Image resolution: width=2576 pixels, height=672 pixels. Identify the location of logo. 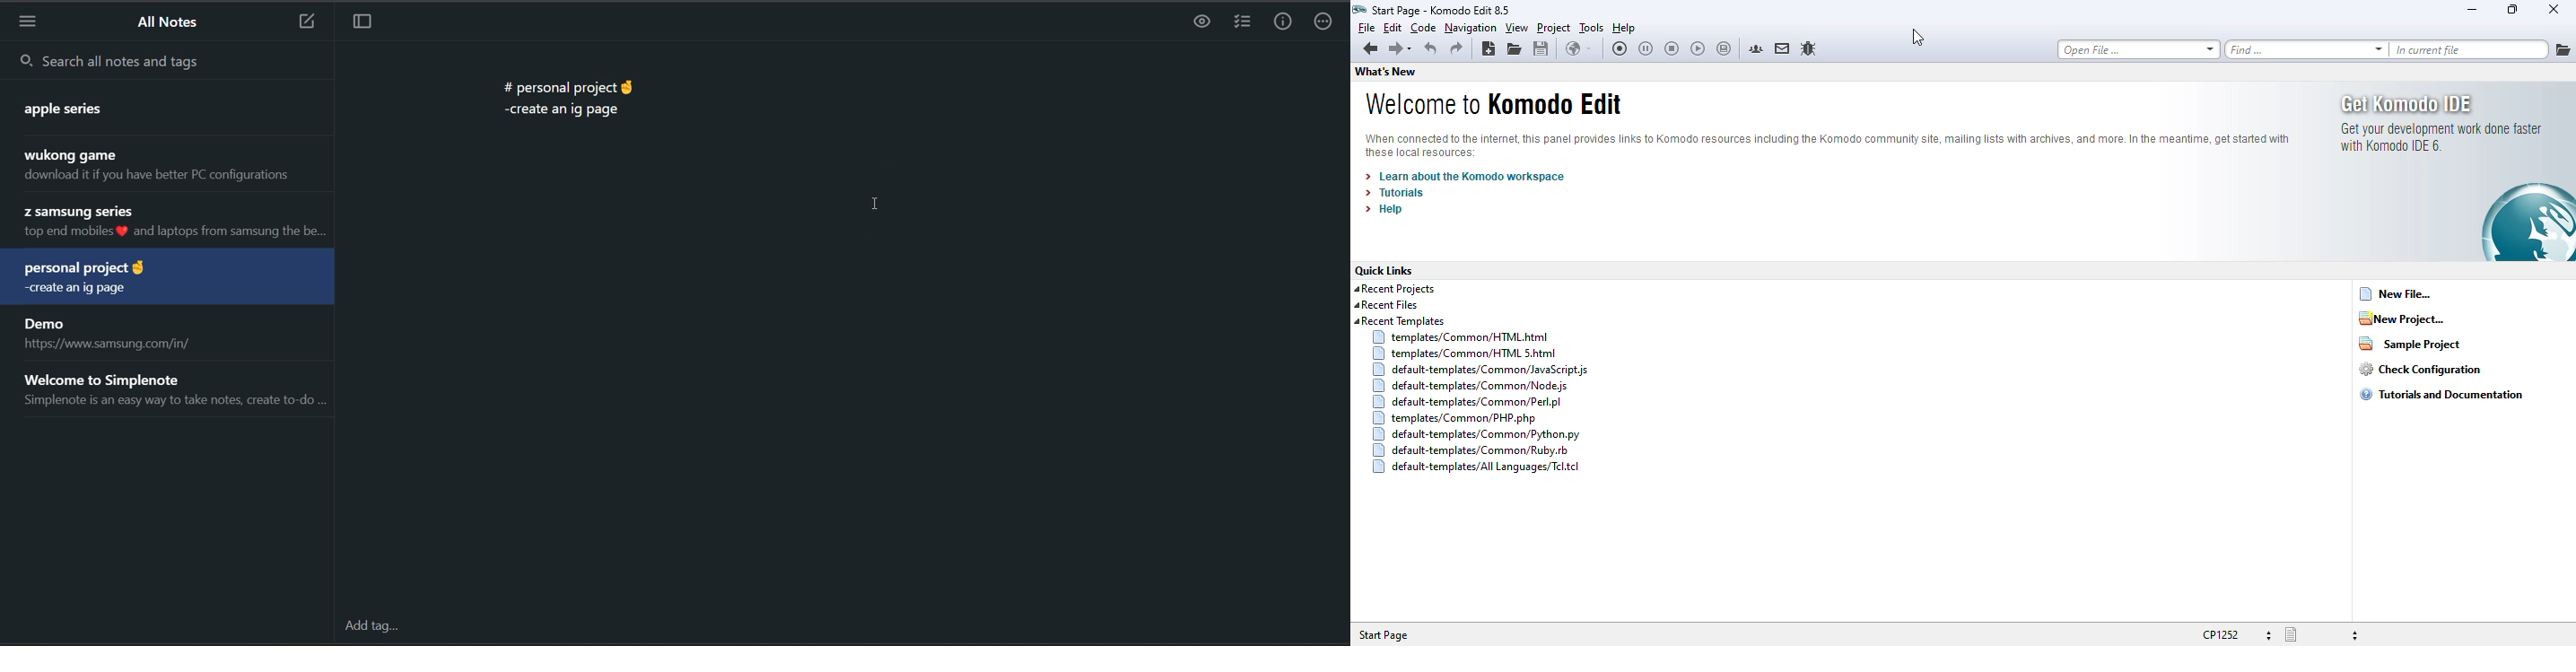
(1359, 9).